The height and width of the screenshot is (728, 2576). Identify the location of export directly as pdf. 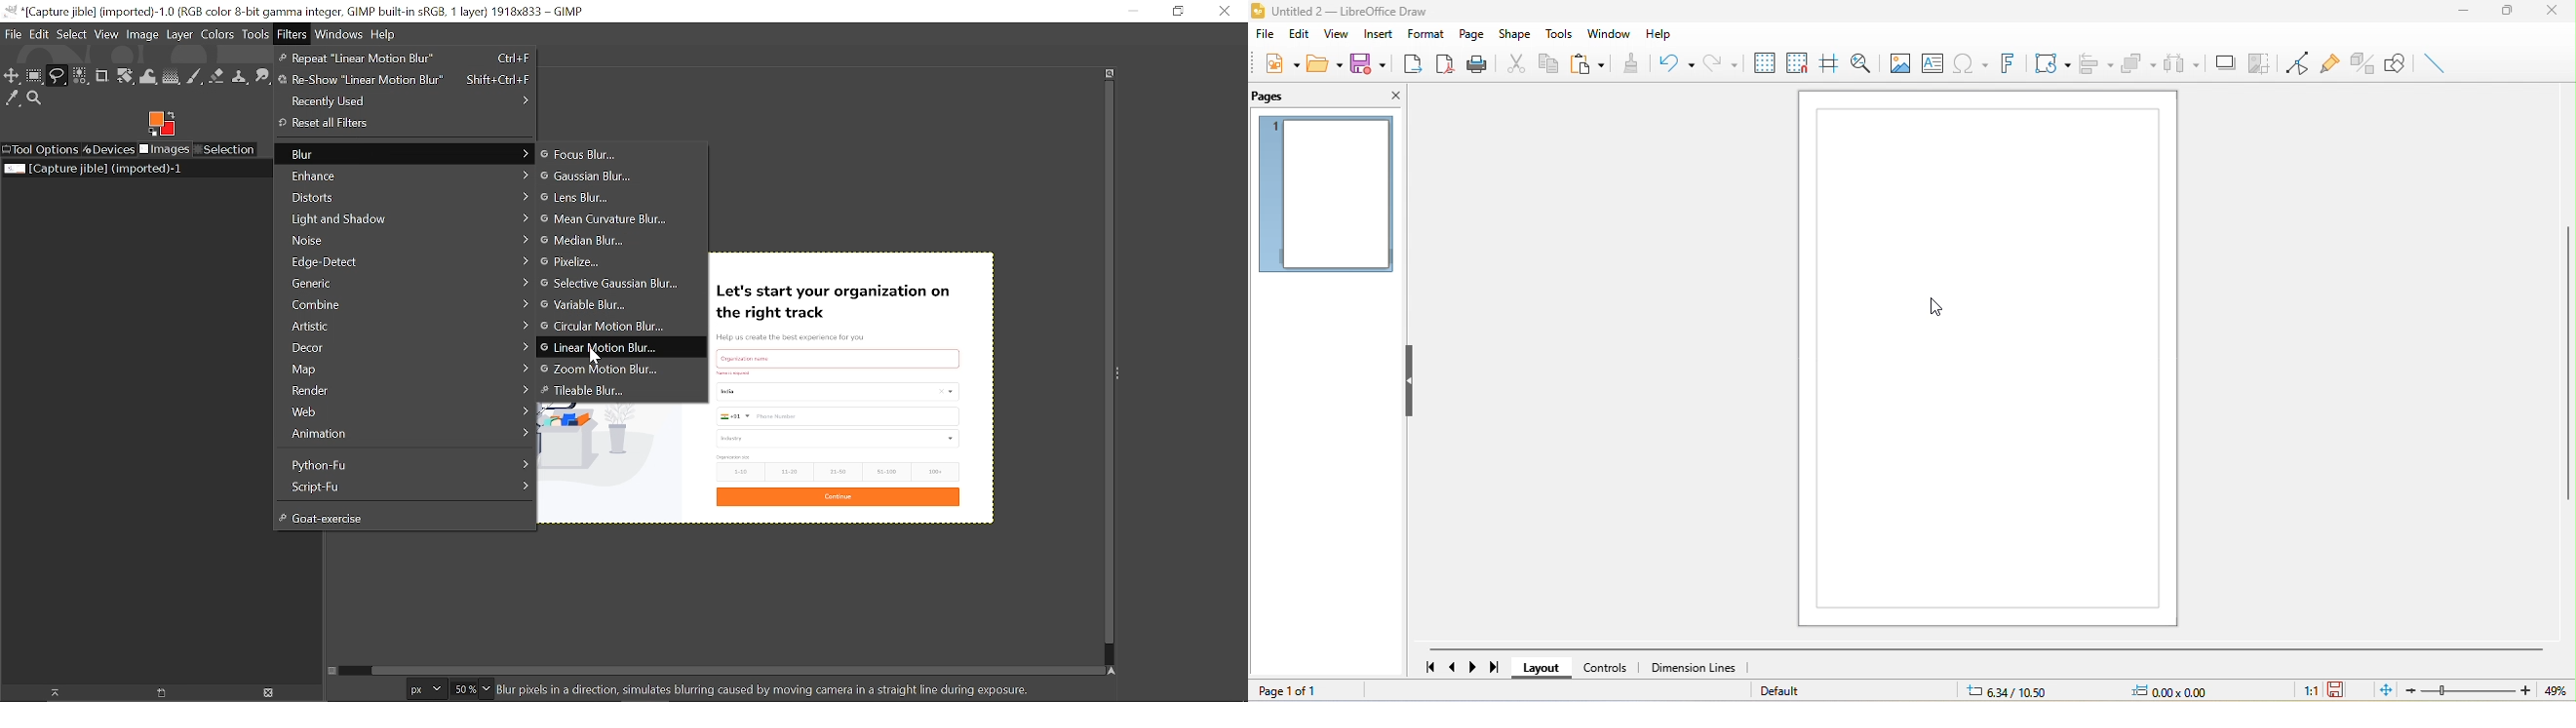
(1447, 63).